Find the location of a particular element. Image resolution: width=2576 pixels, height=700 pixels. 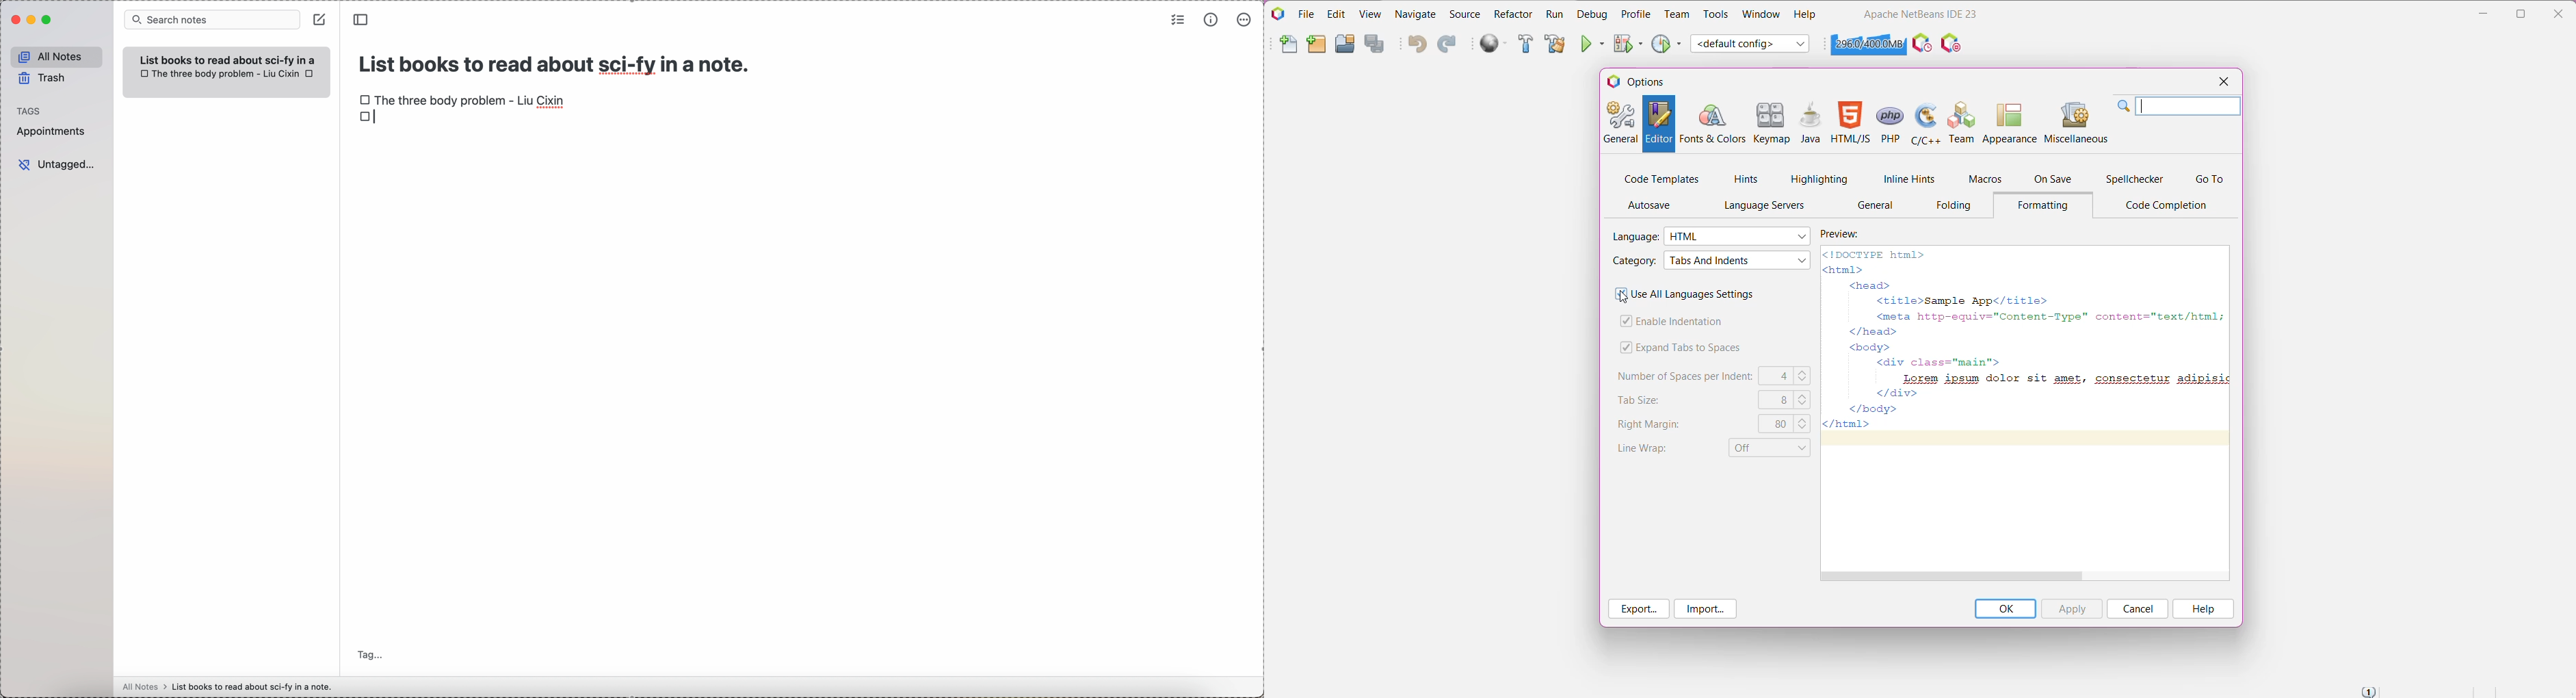

Application Logo is located at coordinates (1277, 13).